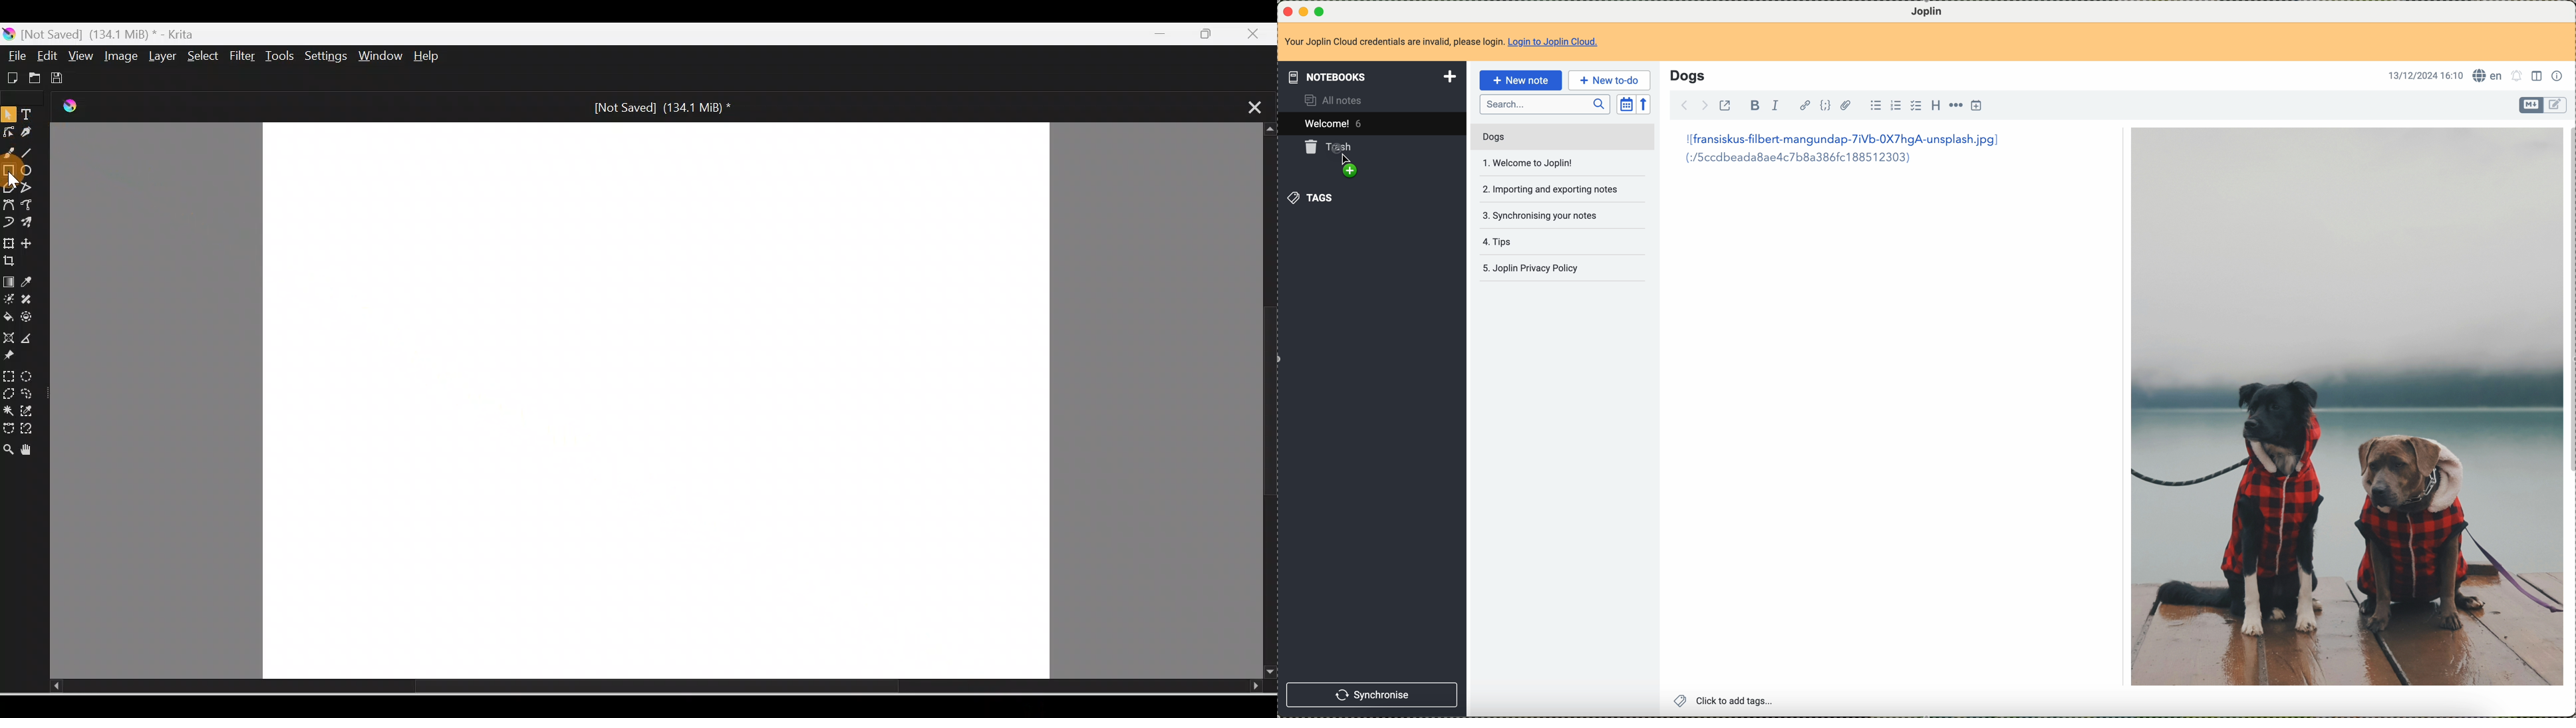 The image size is (2576, 728). What do you see at coordinates (31, 172) in the screenshot?
I see `Ellipse` at bounding box center [31, 172].